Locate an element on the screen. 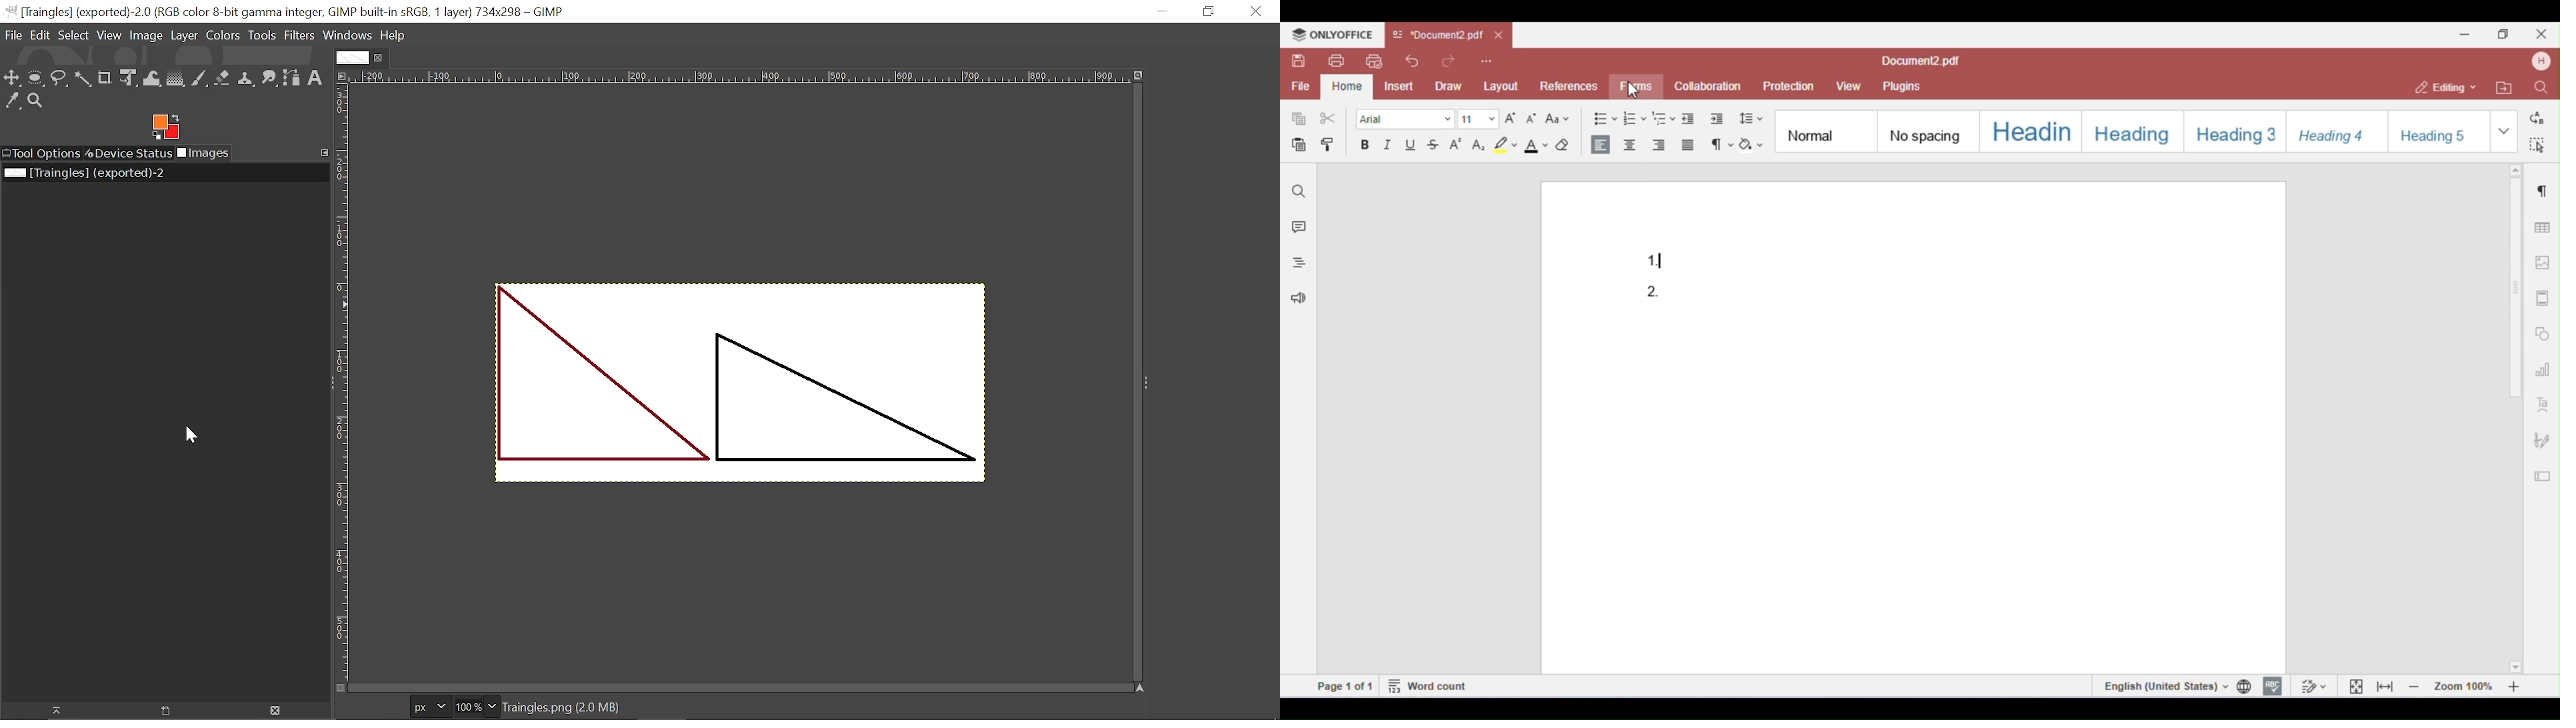 Image resolution: width=2576 pixels, height=728 pixels. Filters is located at coordinates (300, 36).